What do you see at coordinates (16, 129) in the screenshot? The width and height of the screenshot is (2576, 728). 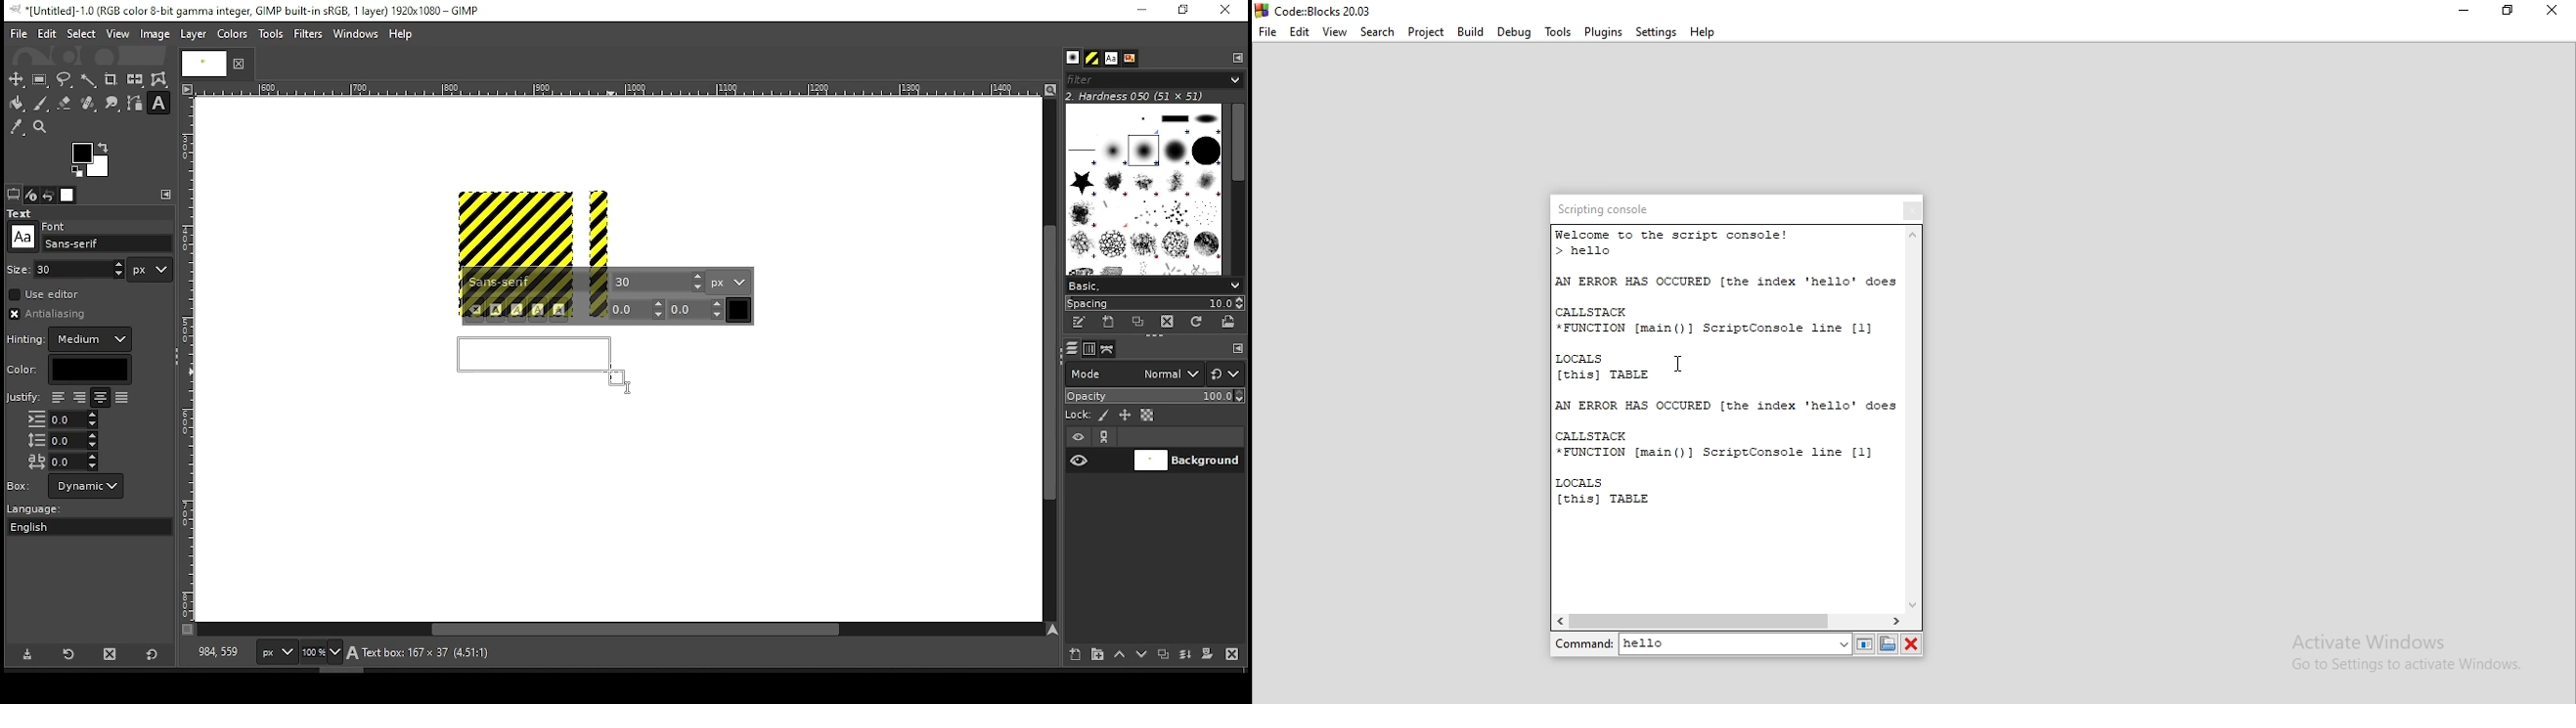 I see `color picker tool` at bounding box center [16, 129].